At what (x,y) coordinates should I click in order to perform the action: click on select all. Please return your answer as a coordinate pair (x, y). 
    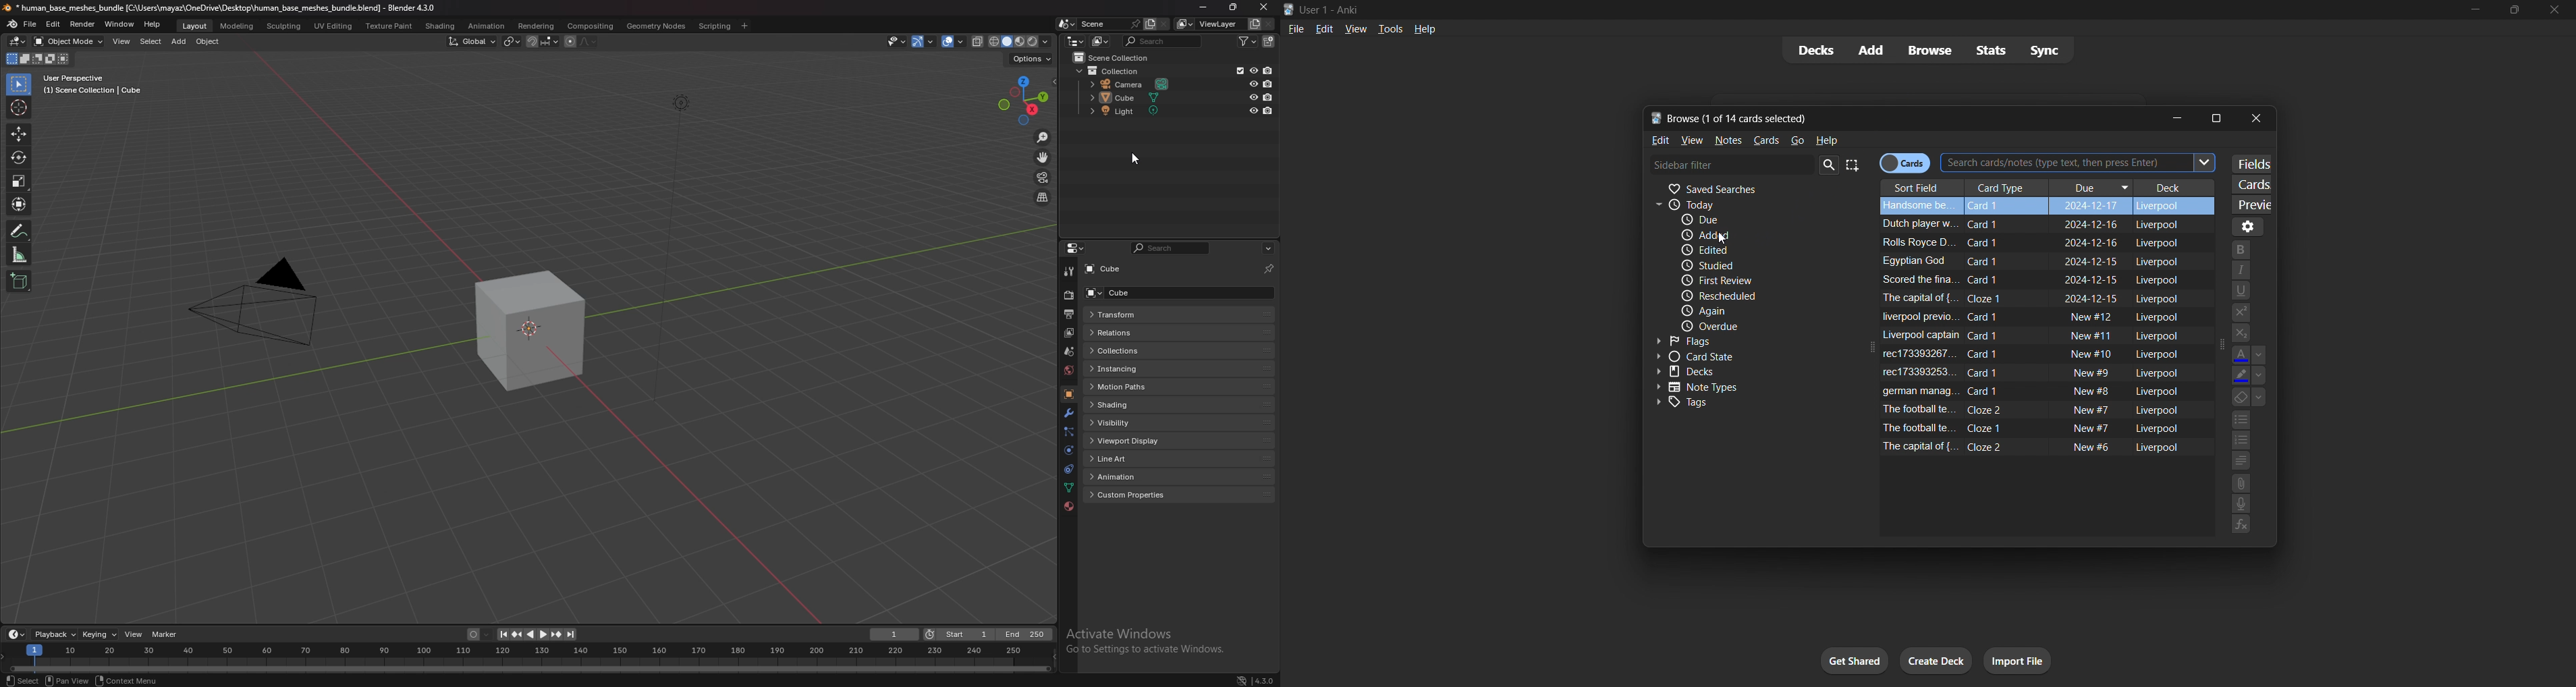
    Looking at the image, I should click on (1854, 163).